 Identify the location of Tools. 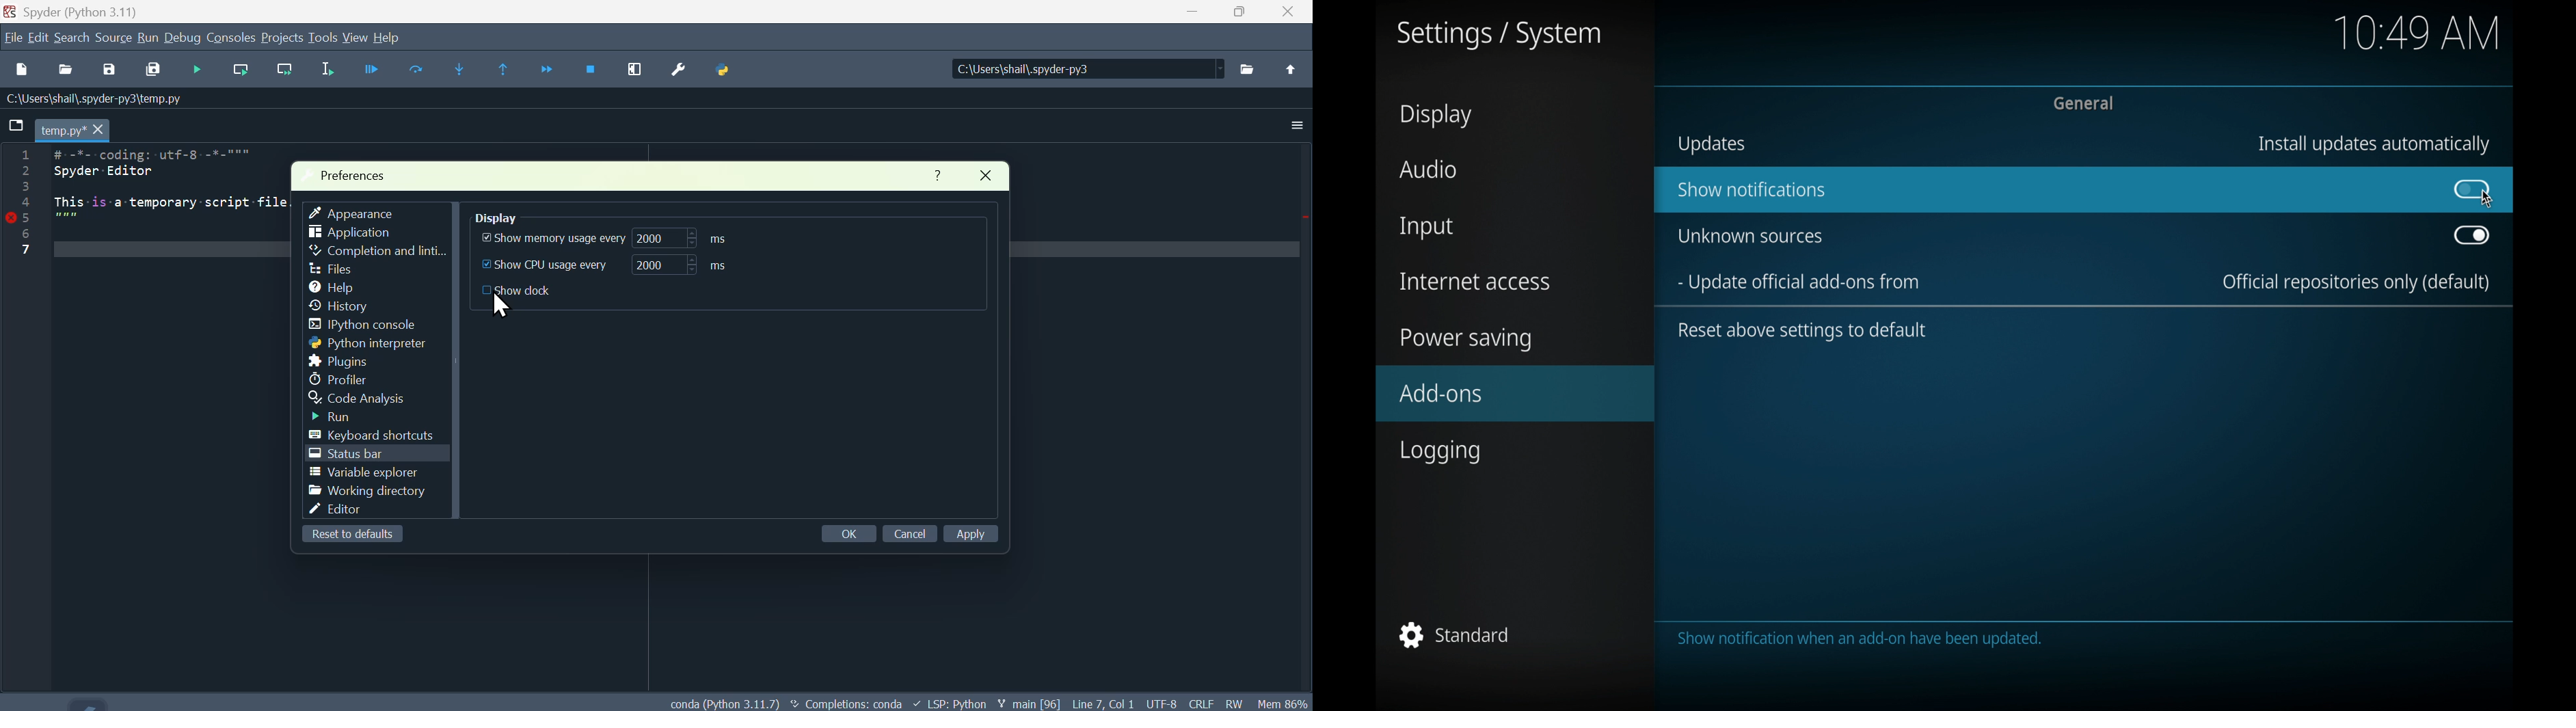
(323, 37).